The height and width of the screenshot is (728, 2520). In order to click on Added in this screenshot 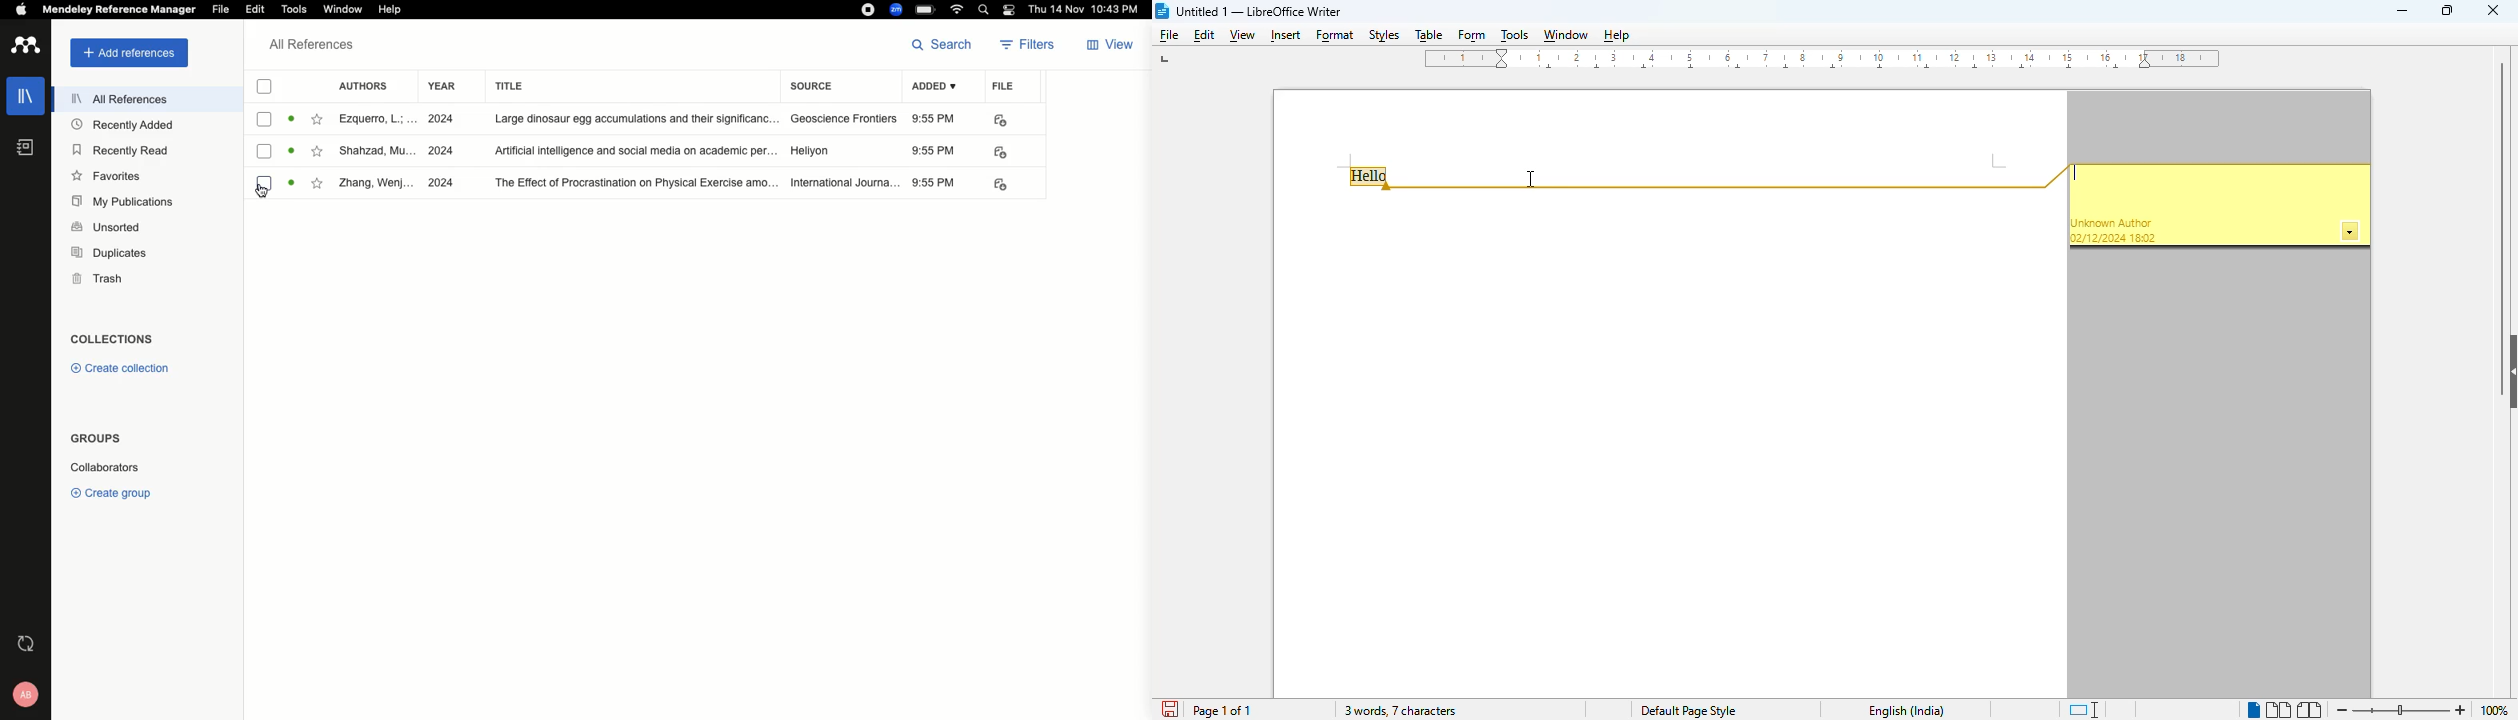, I will do `click(938, 88)`.